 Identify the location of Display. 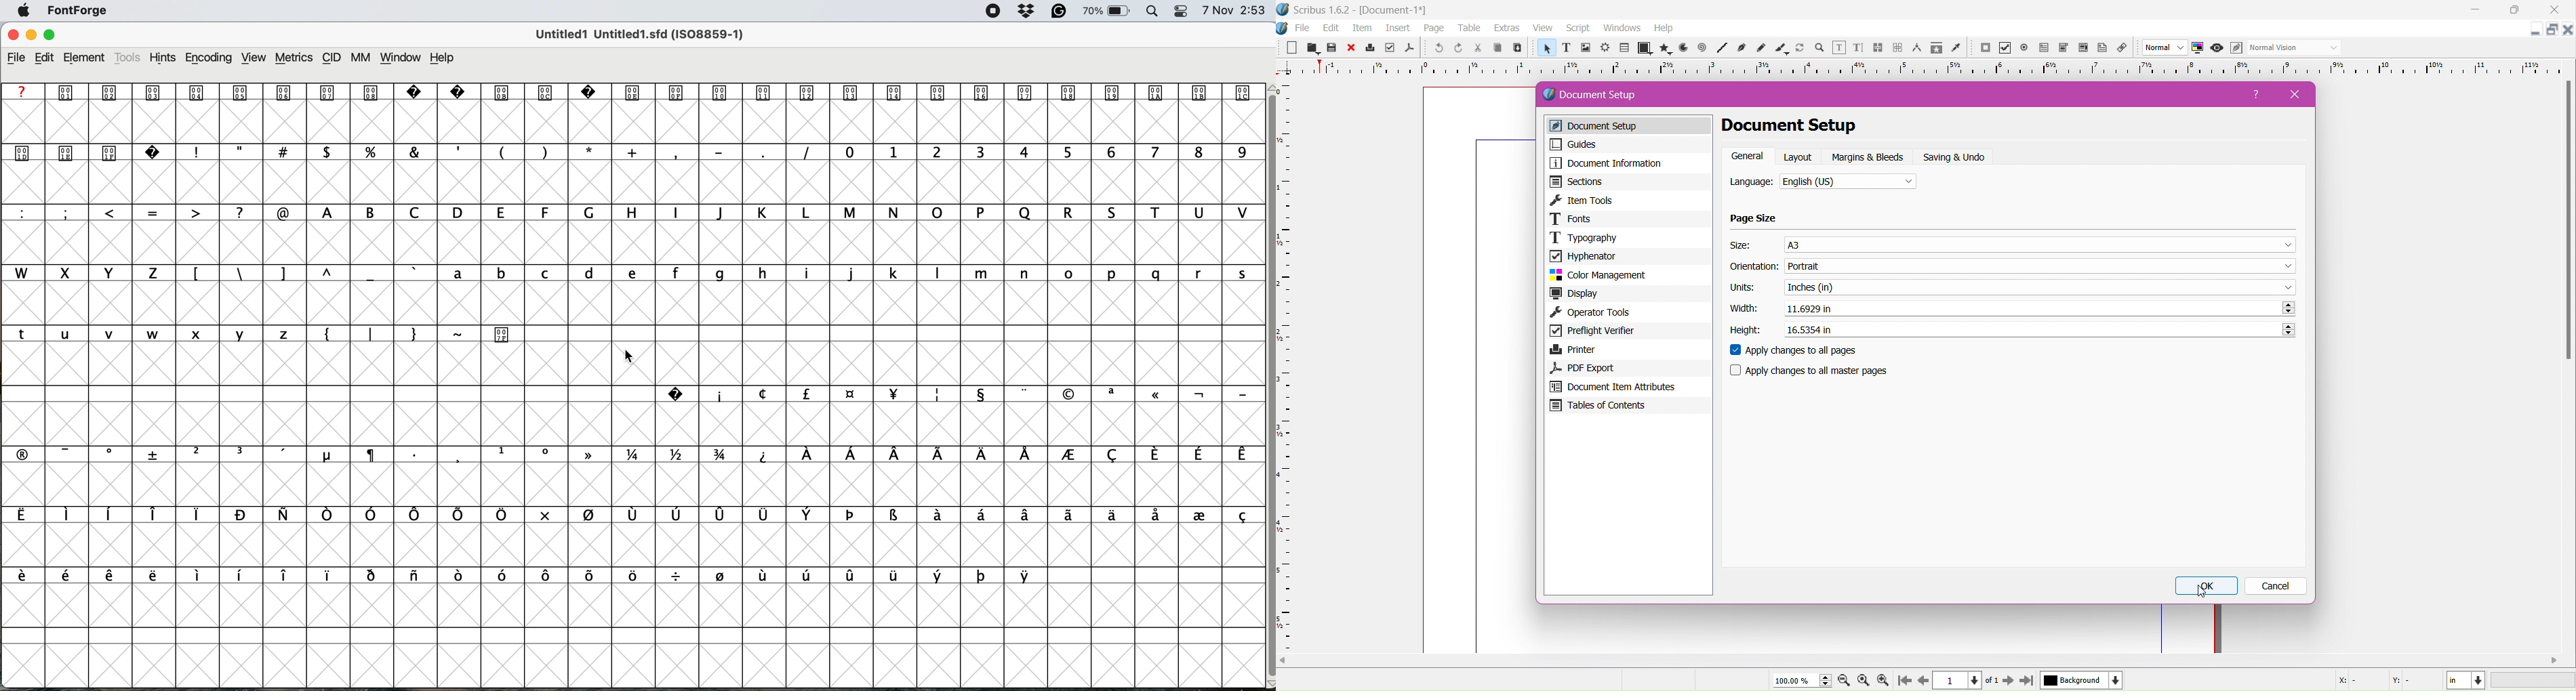
(1629, 294).